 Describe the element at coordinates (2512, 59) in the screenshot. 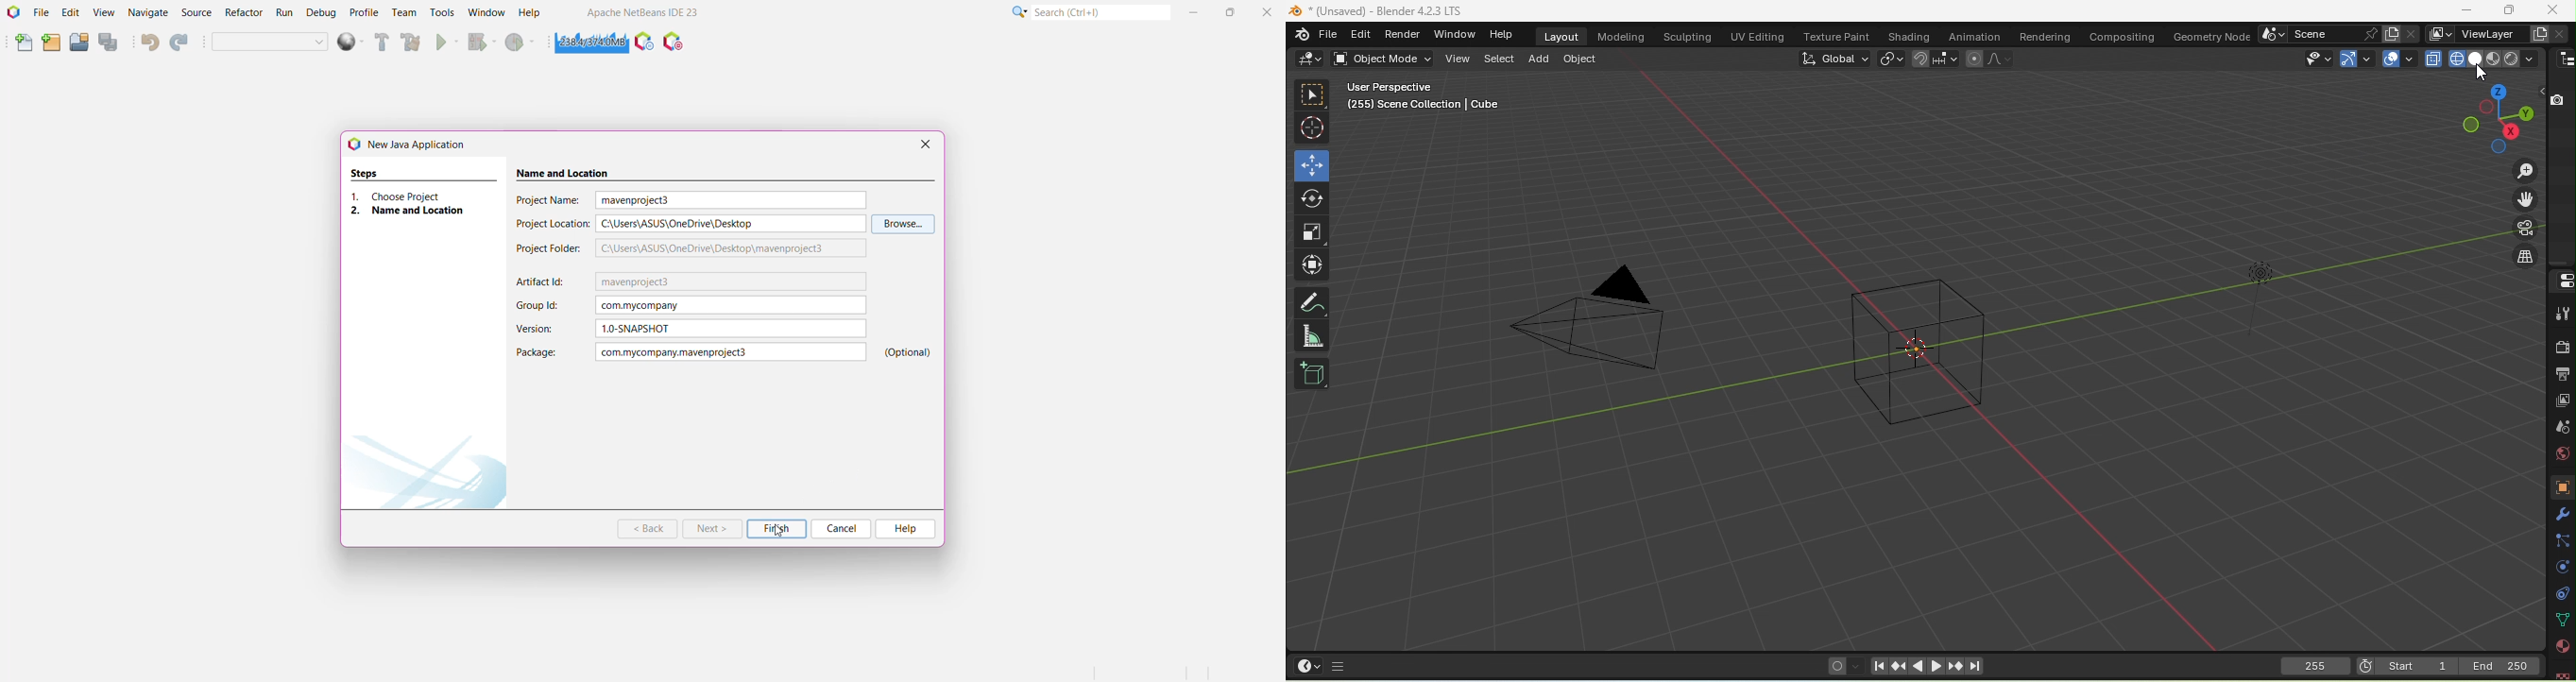

I see `Viewport shading: Rendered` at that location.